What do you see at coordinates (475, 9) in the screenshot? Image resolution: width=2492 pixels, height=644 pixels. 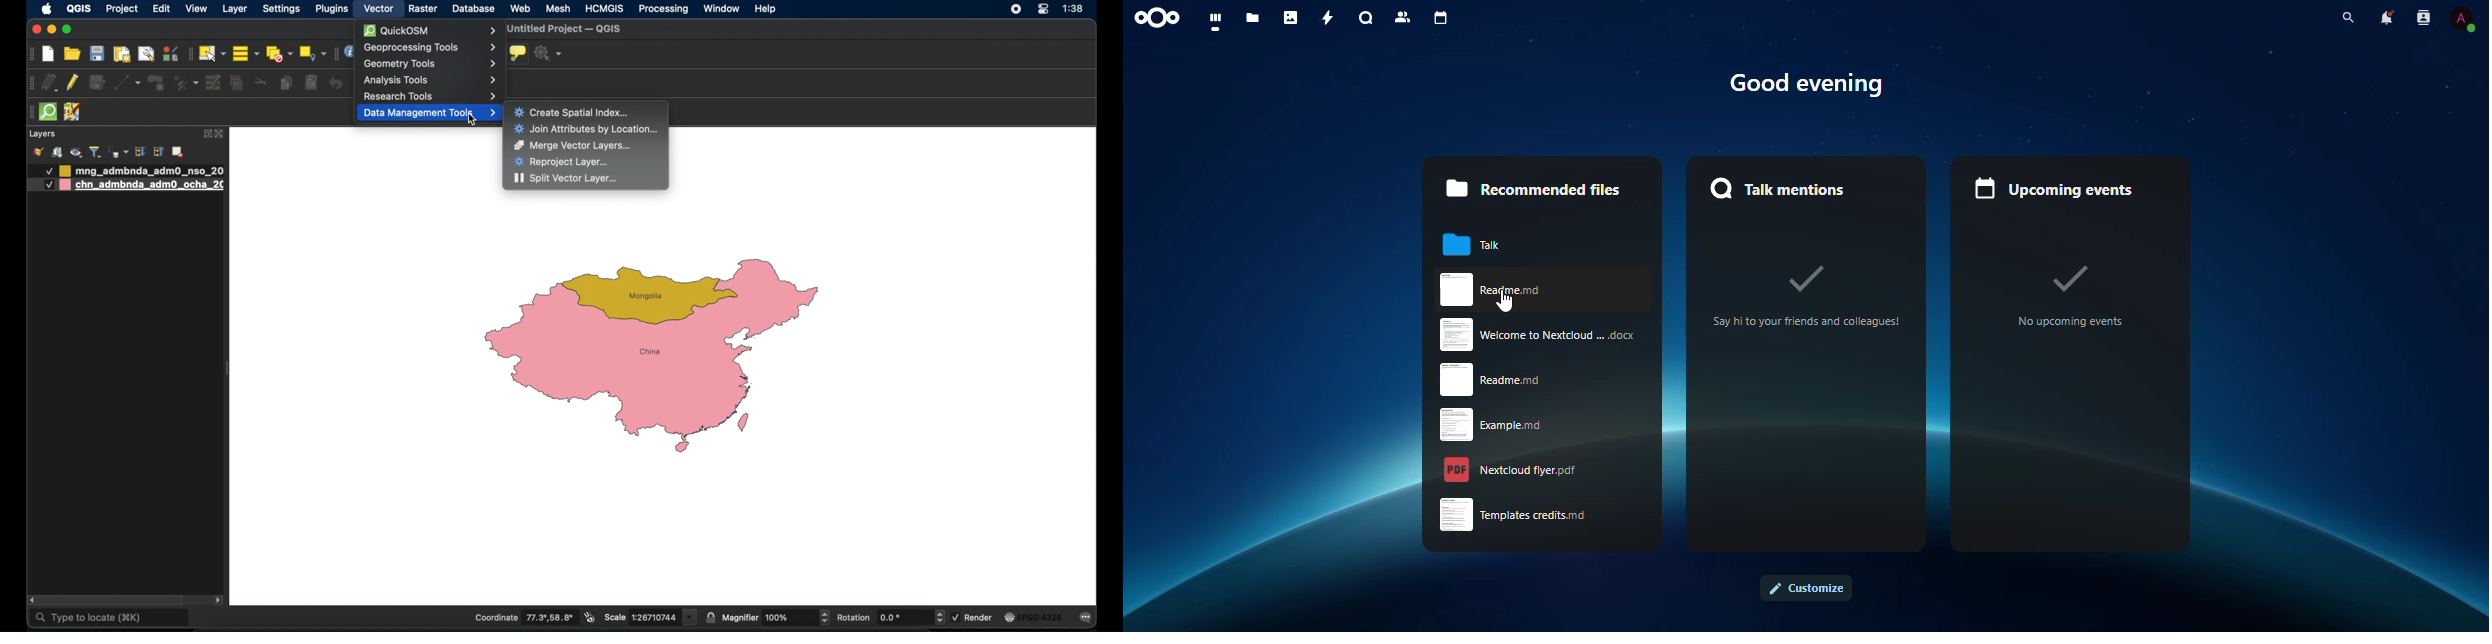 I see `database` at bounding box center [475, 9].